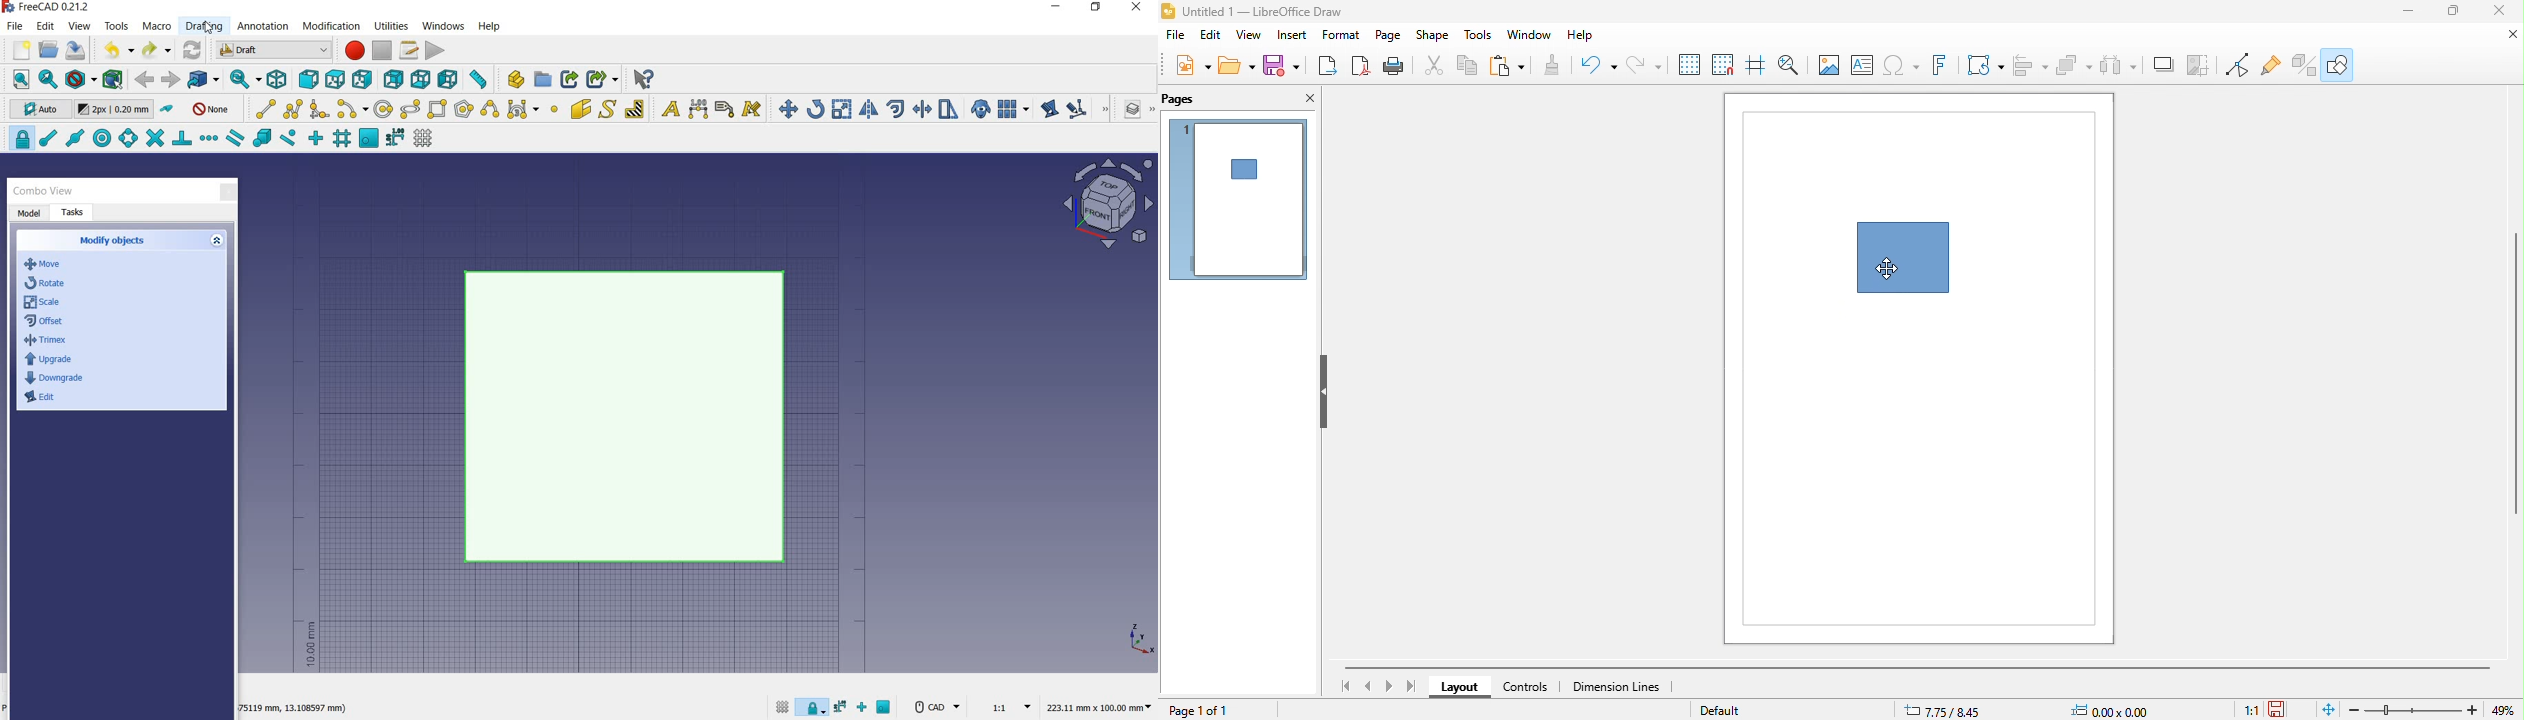  Describe the element at coordinates (1727, 66) in the screenshot. I see `snap to grid` at that location.